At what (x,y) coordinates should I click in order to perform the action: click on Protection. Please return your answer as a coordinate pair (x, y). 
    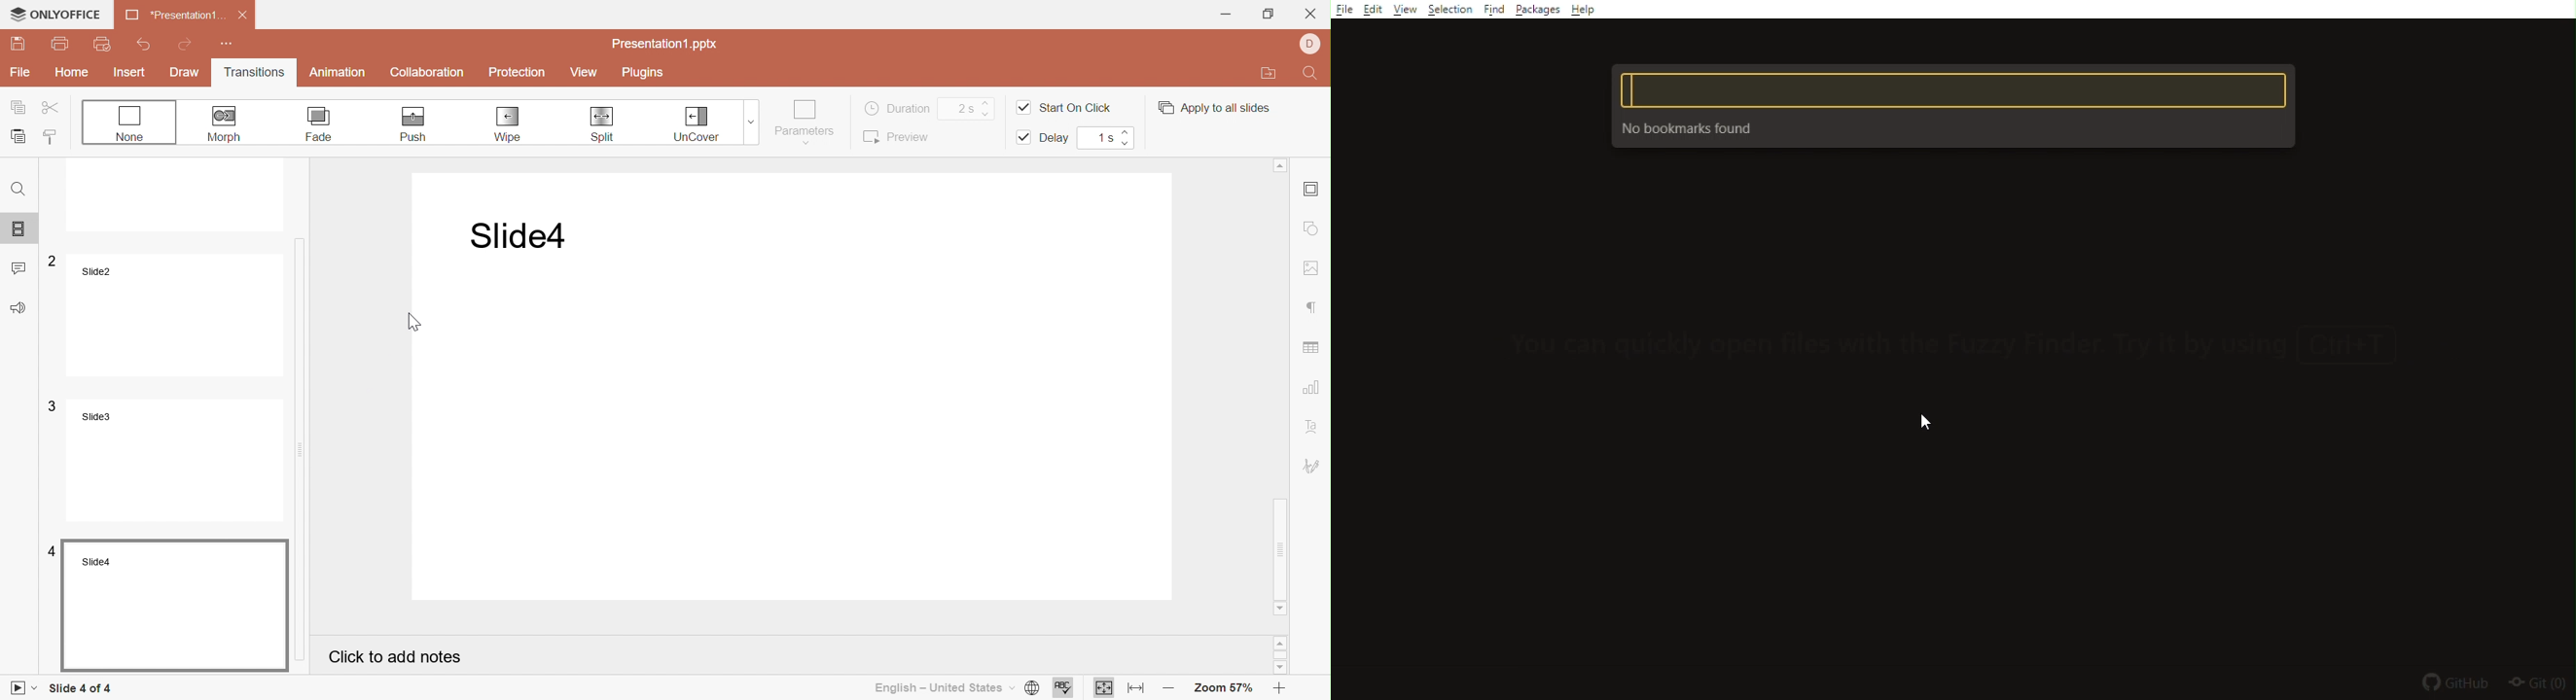
    Looking at the image, I should click on (518, 73).